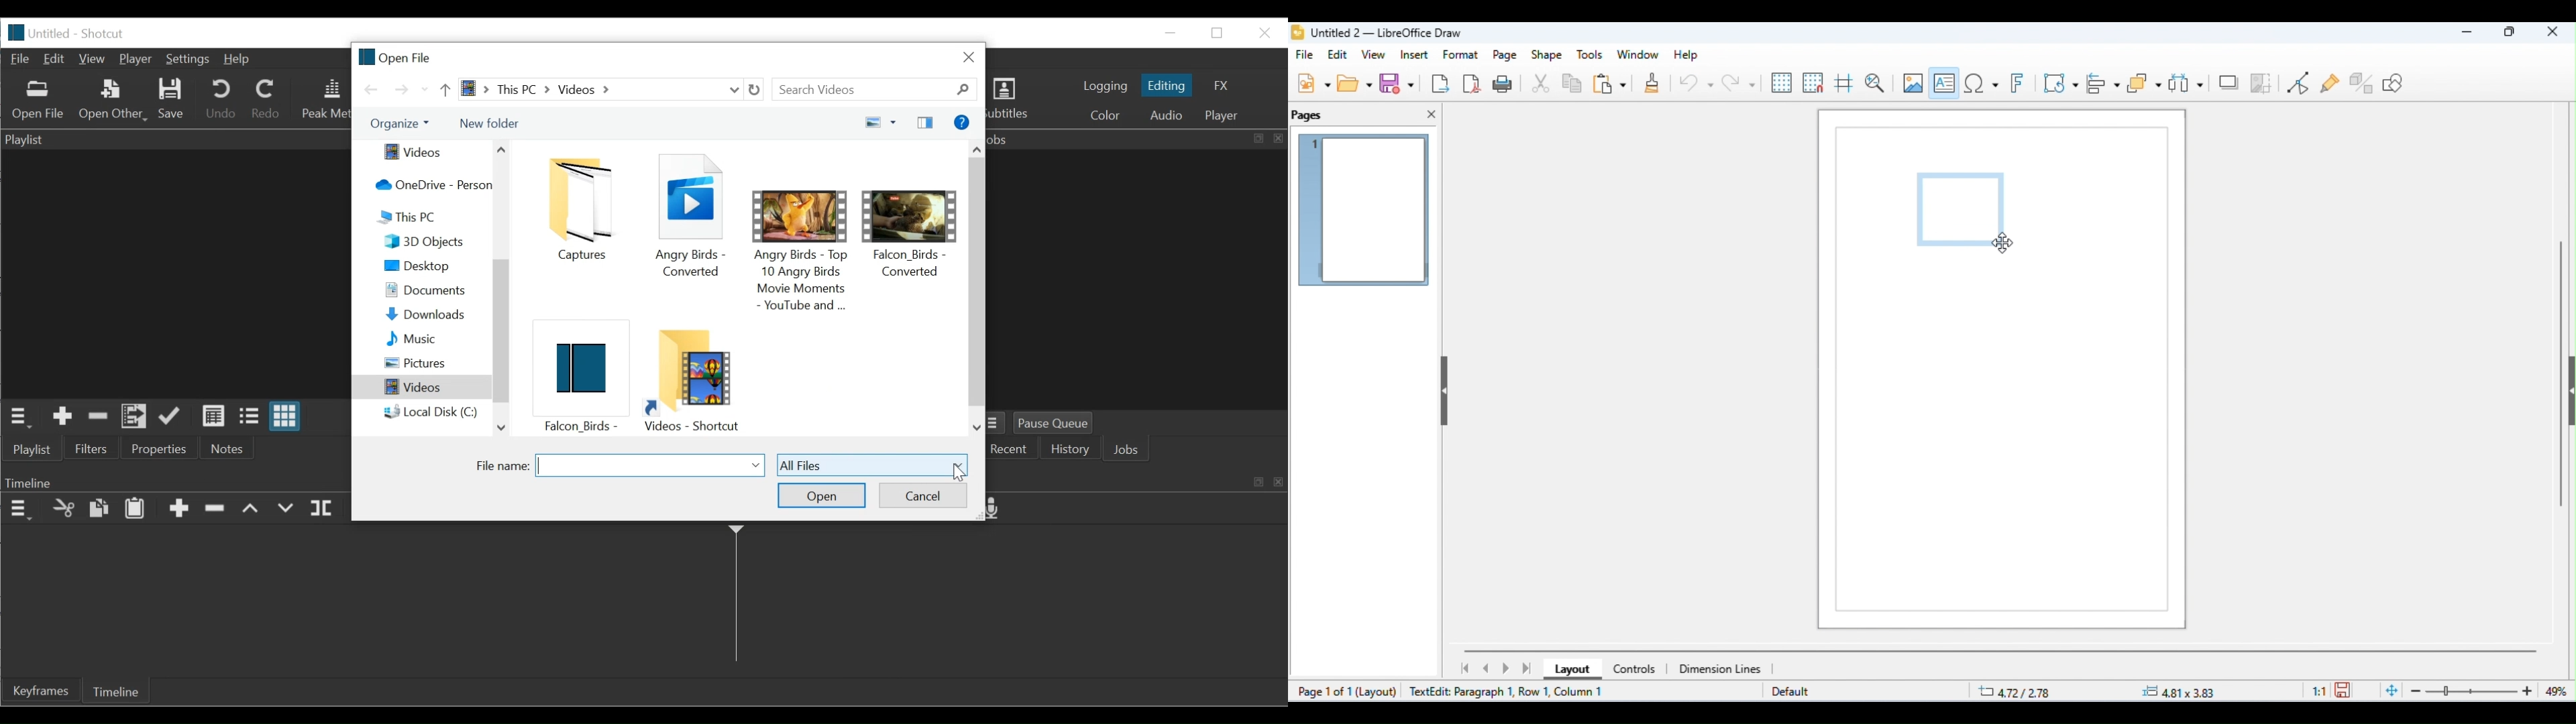  Describe the element at coordinates (1472, 82) in the screenshot. I see `export as pdf` at that location.